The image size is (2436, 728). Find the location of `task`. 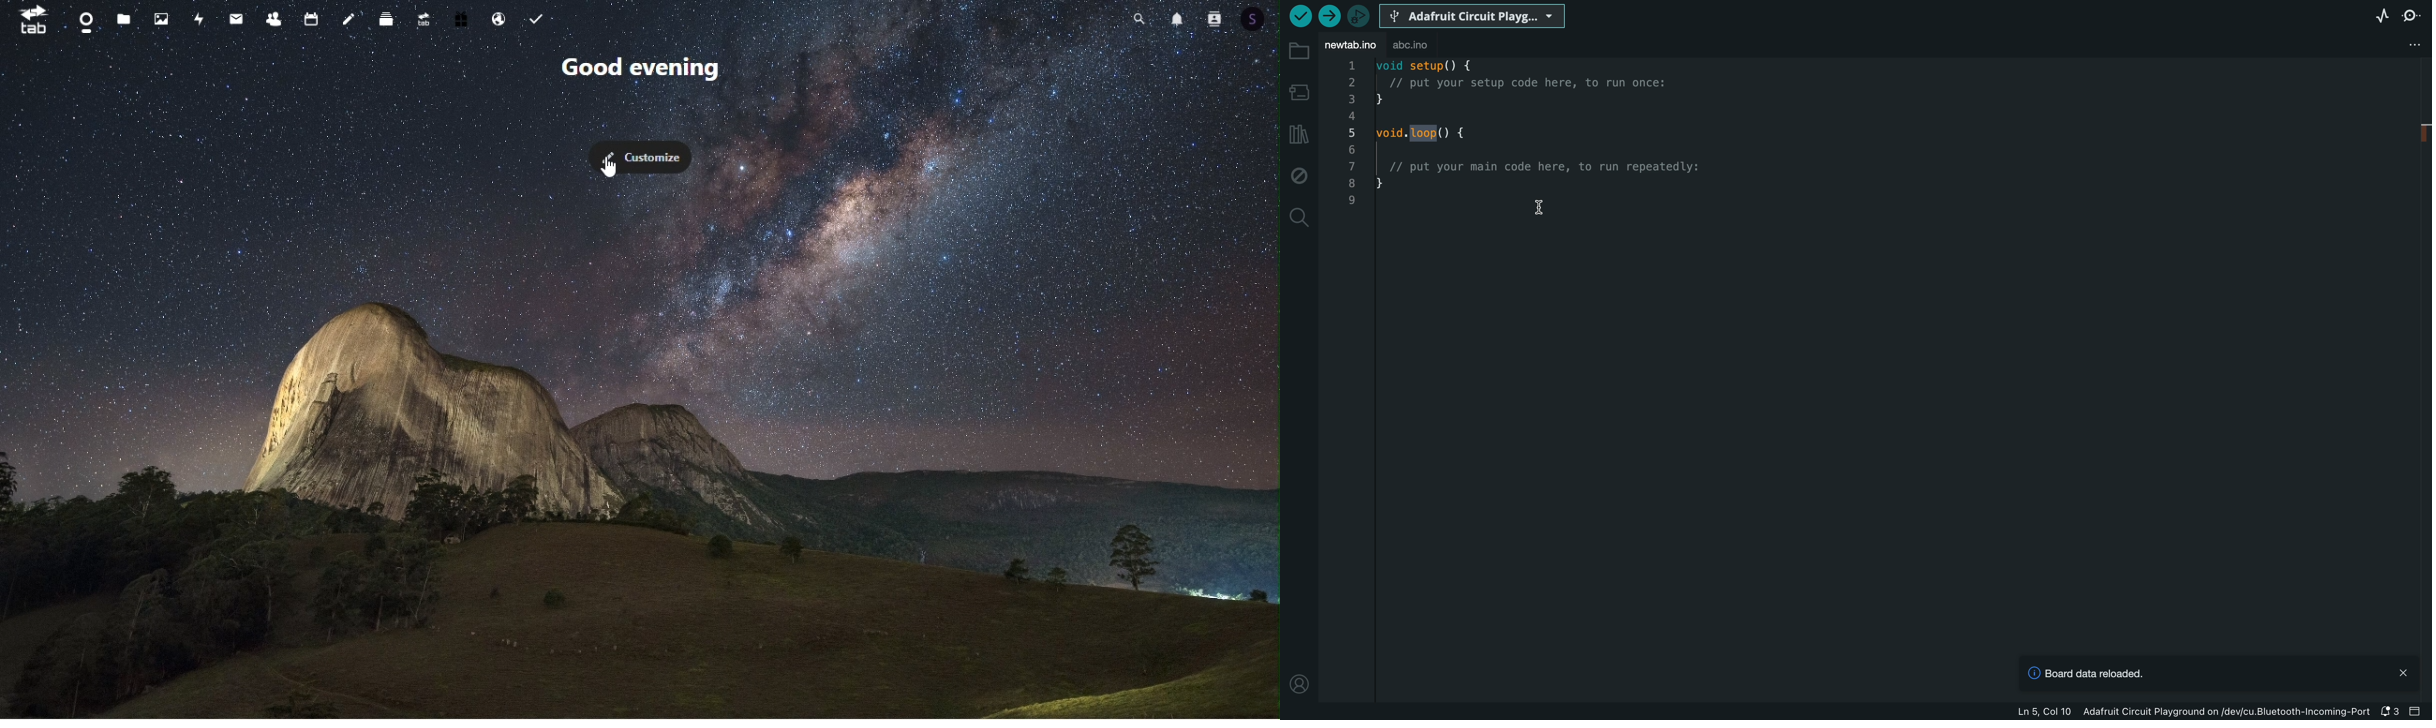

task is located at coordinates (540, 17).